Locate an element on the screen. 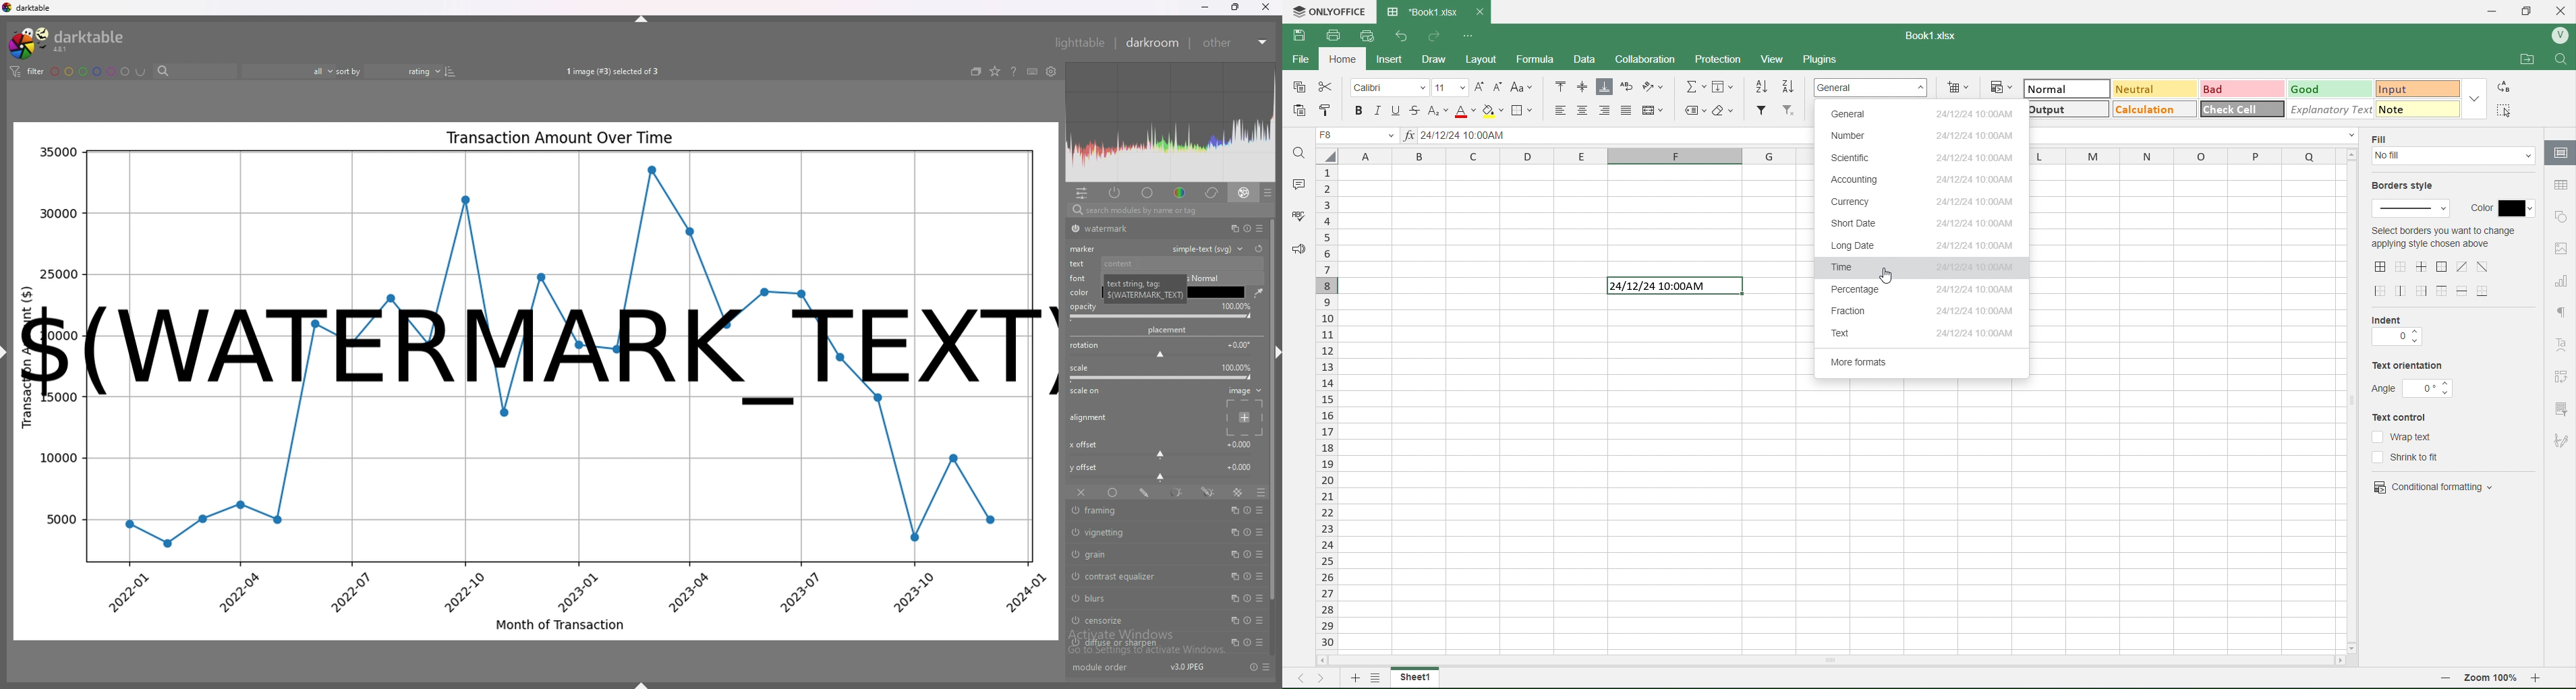 The width and height of the screenshot is (2576, 700). x offset is located at coordinates (1241, 443).